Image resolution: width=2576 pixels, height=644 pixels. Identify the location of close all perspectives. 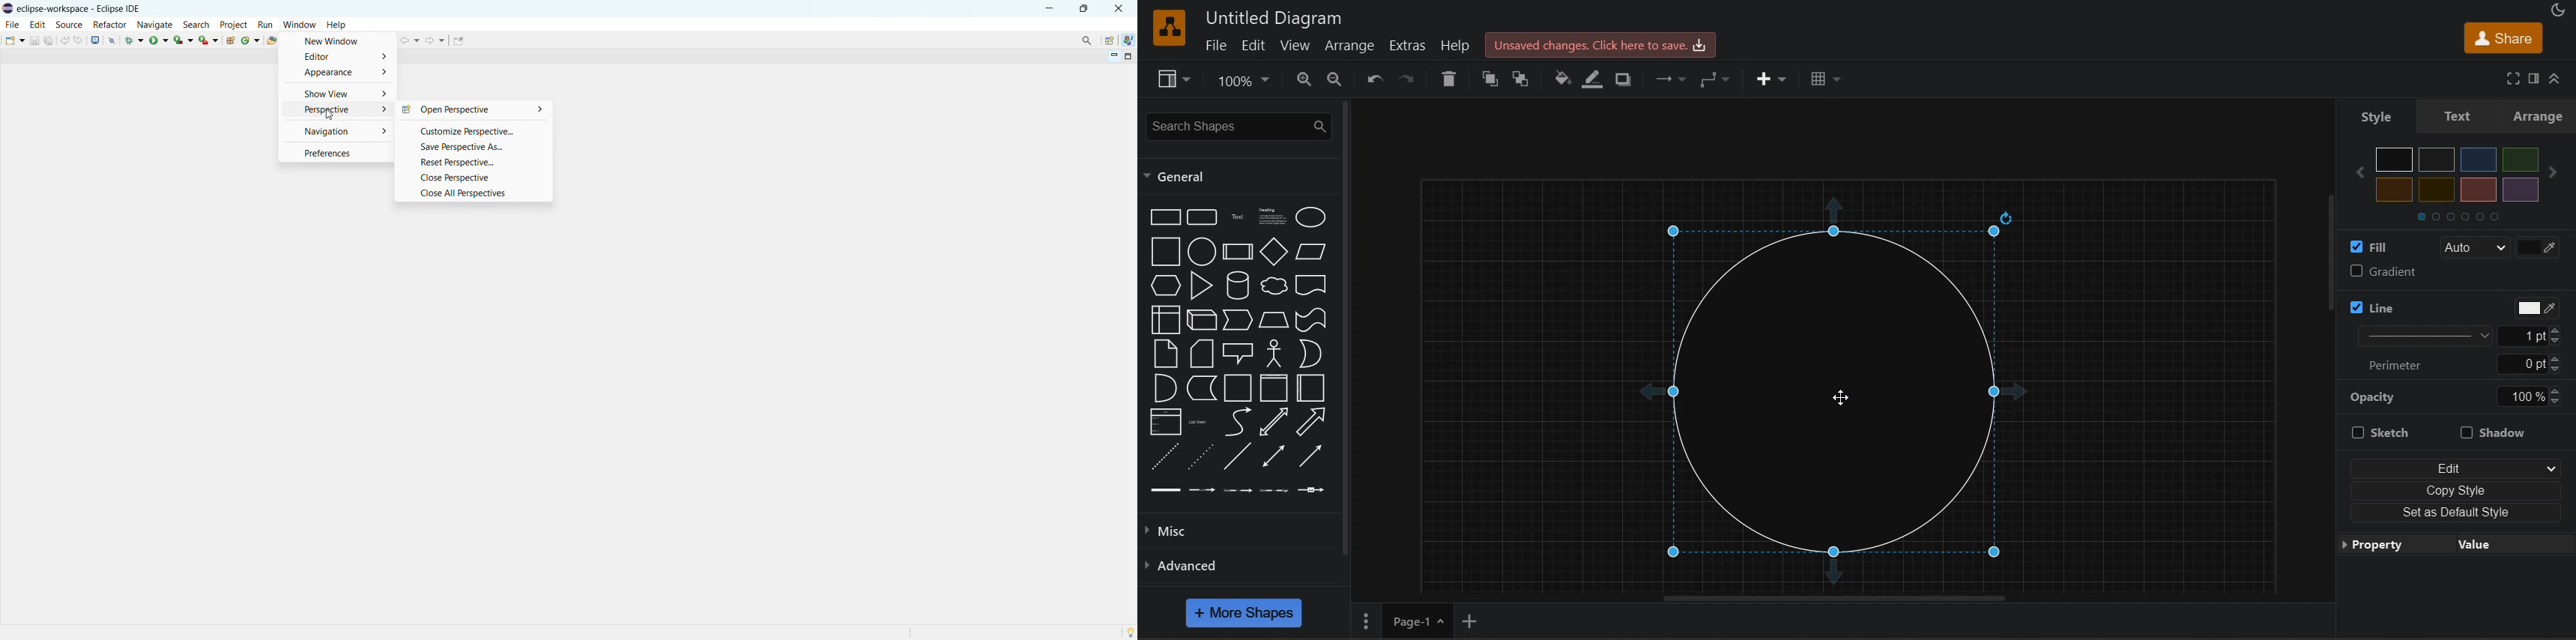
(474, 194).